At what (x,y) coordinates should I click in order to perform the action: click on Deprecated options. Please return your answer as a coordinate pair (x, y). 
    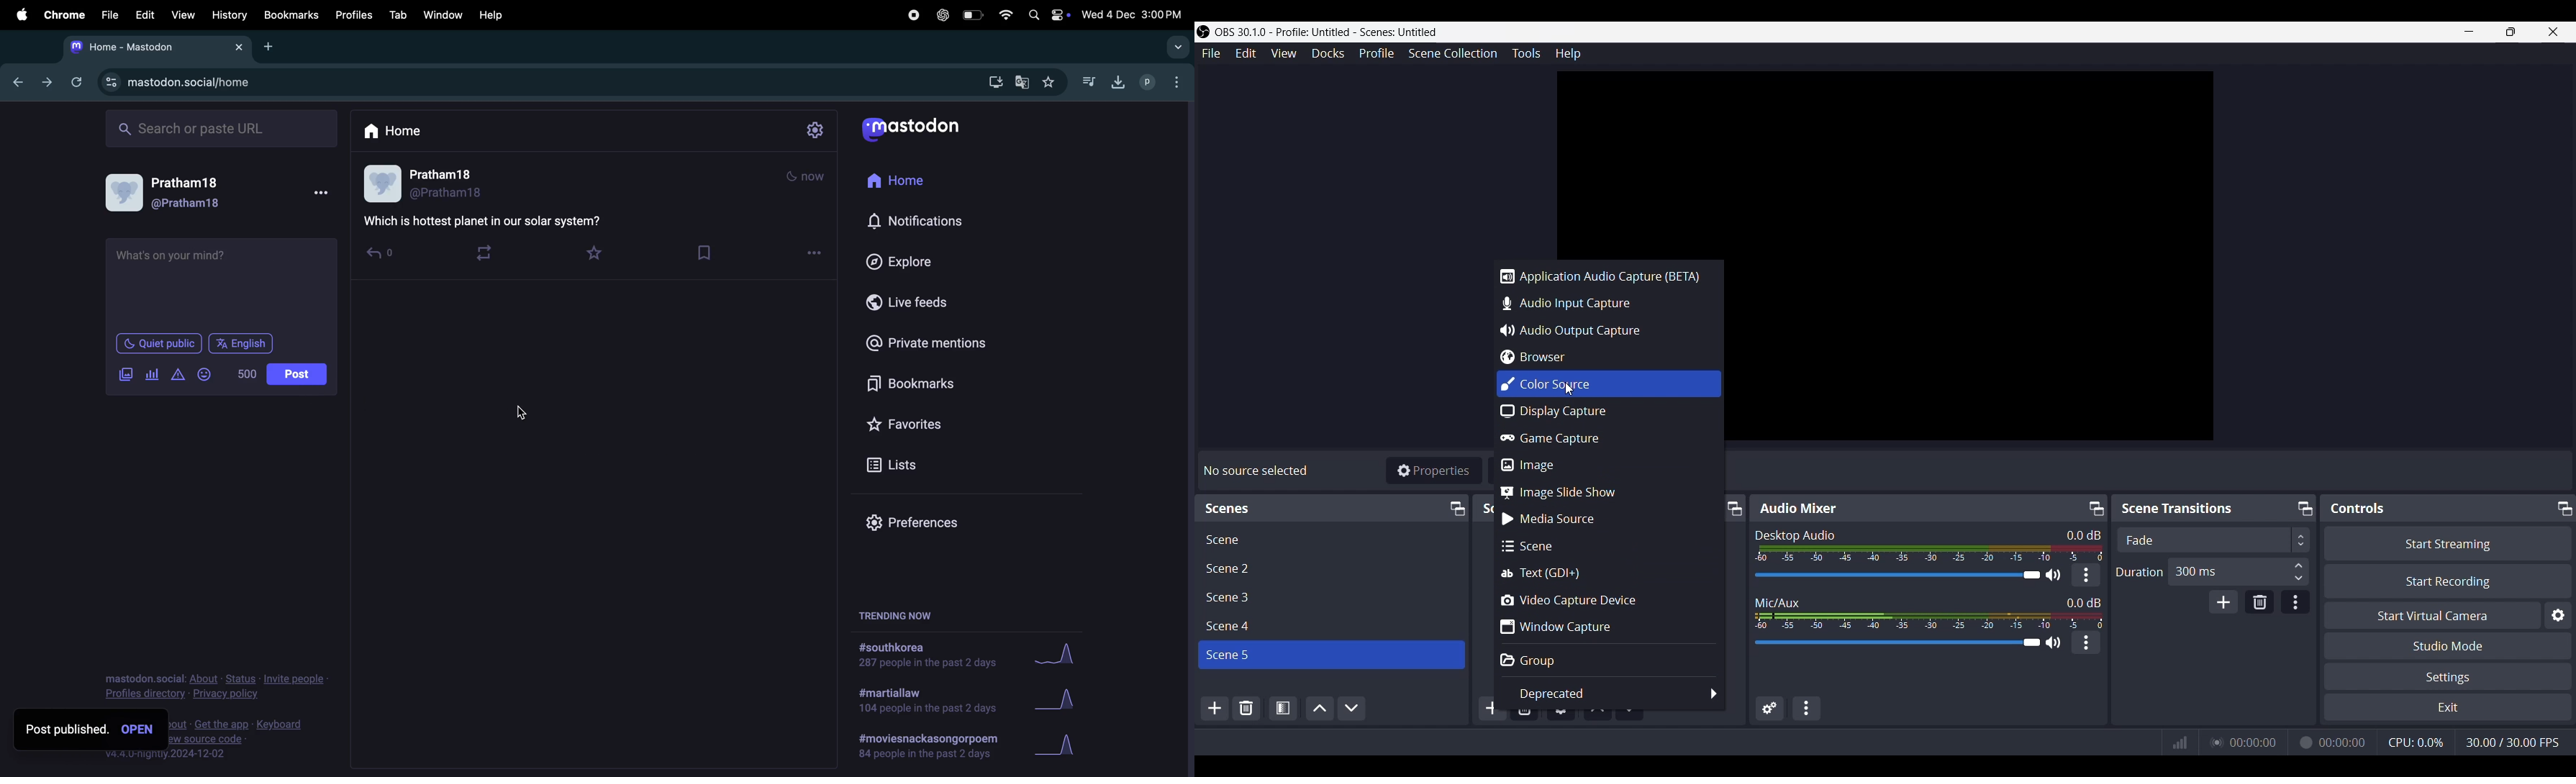
    Looking at the image, I should click on (1610, 694).